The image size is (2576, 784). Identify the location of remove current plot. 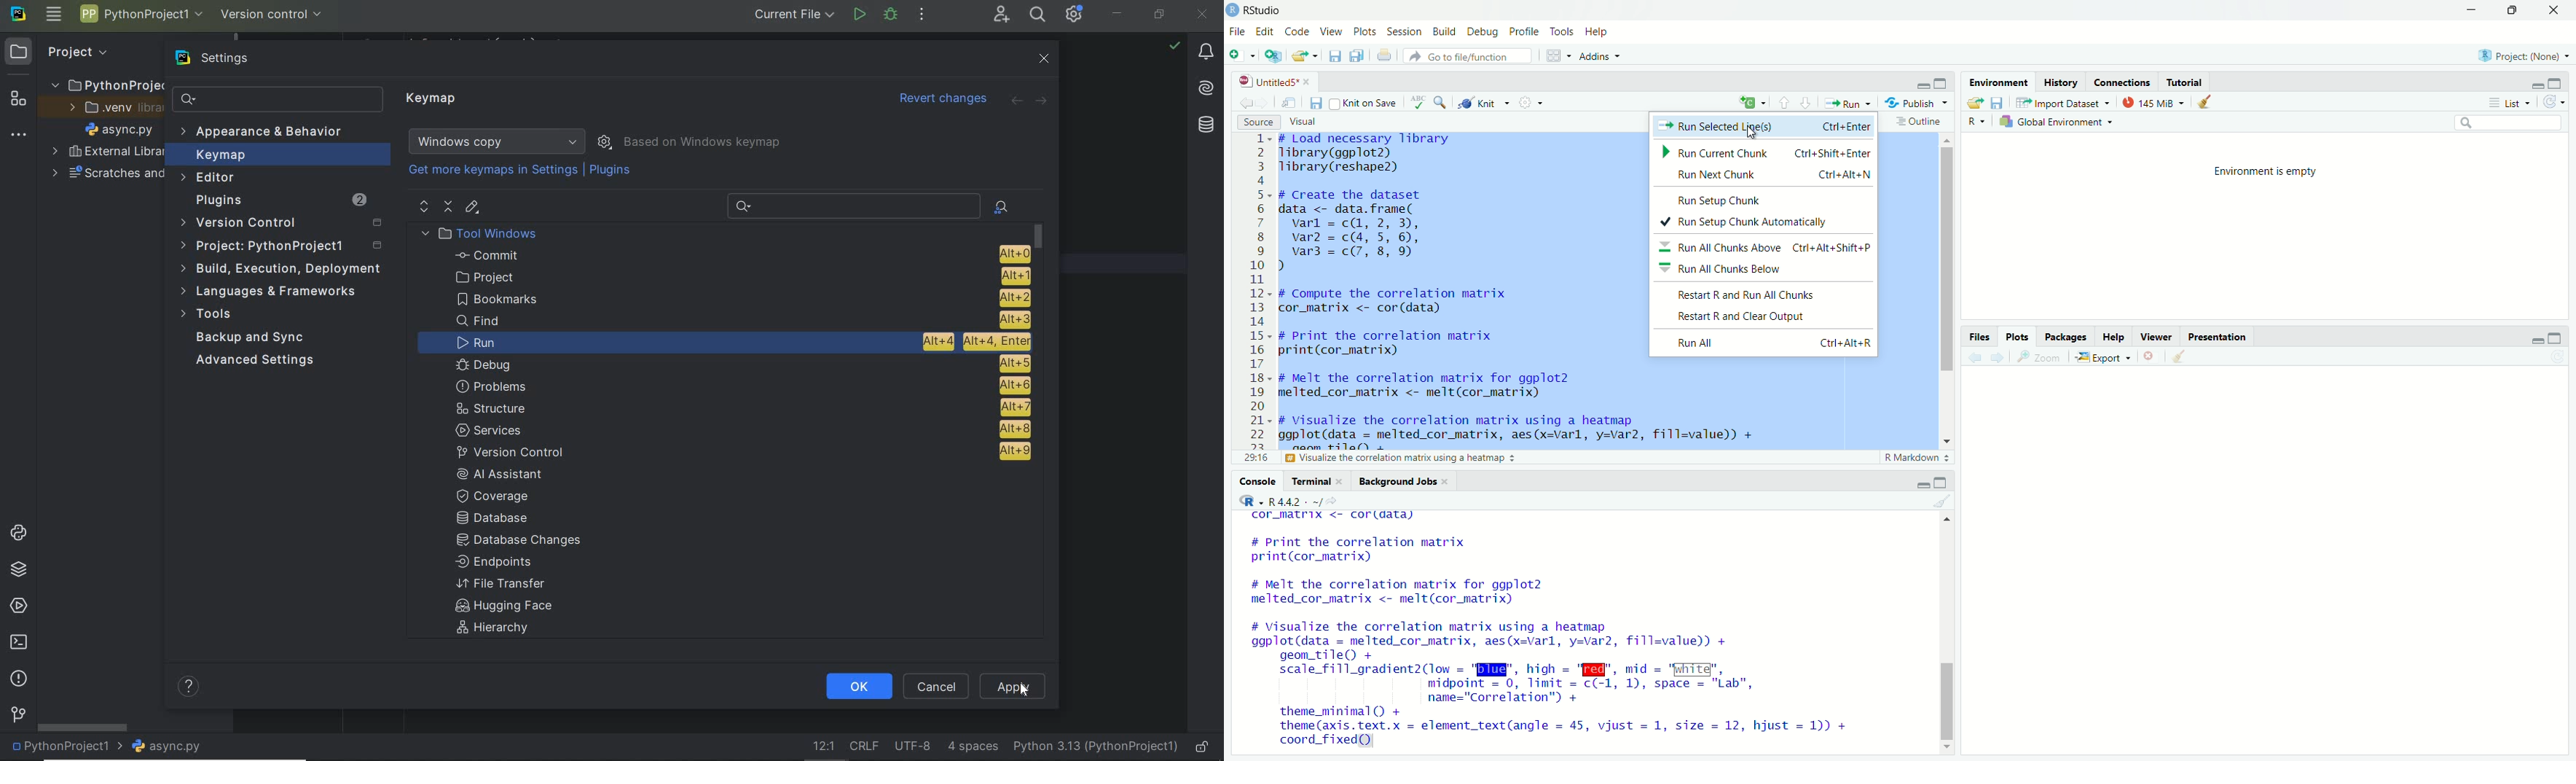
(2151, 356).